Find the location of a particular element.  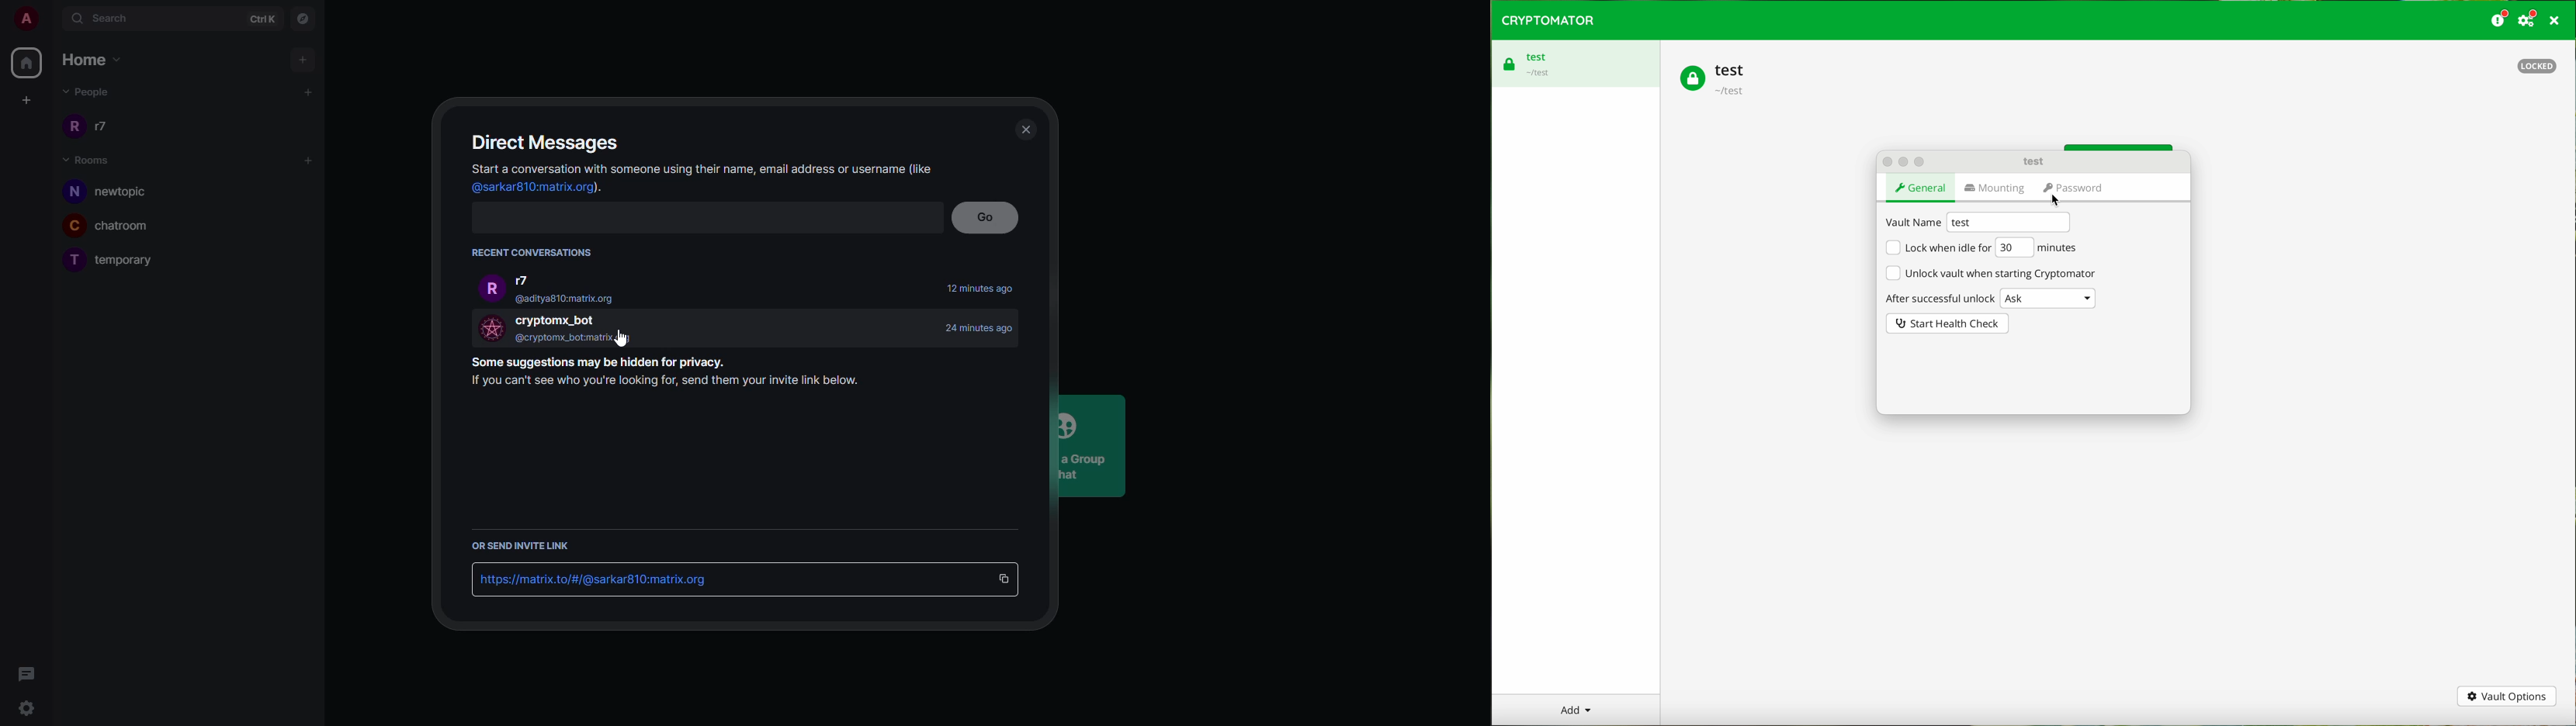

id is located at coordinates (534, 188).